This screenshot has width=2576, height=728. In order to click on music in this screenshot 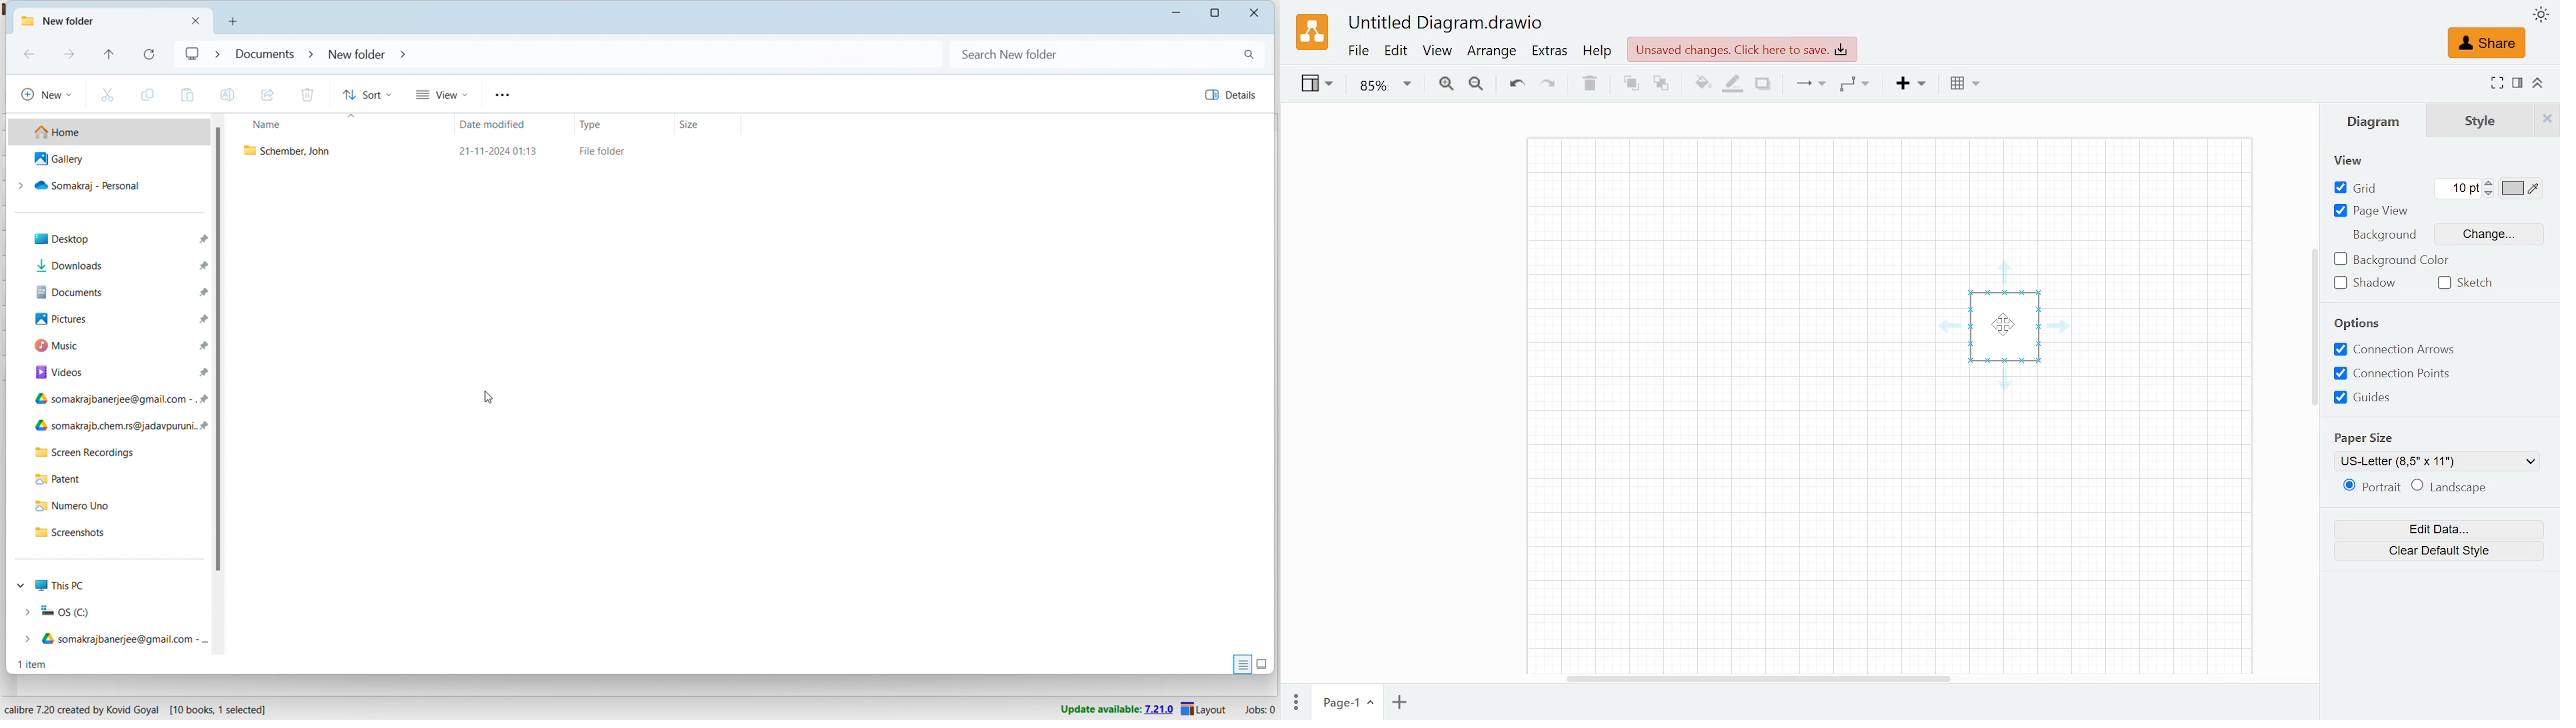, I will do `click(119, 343)`.